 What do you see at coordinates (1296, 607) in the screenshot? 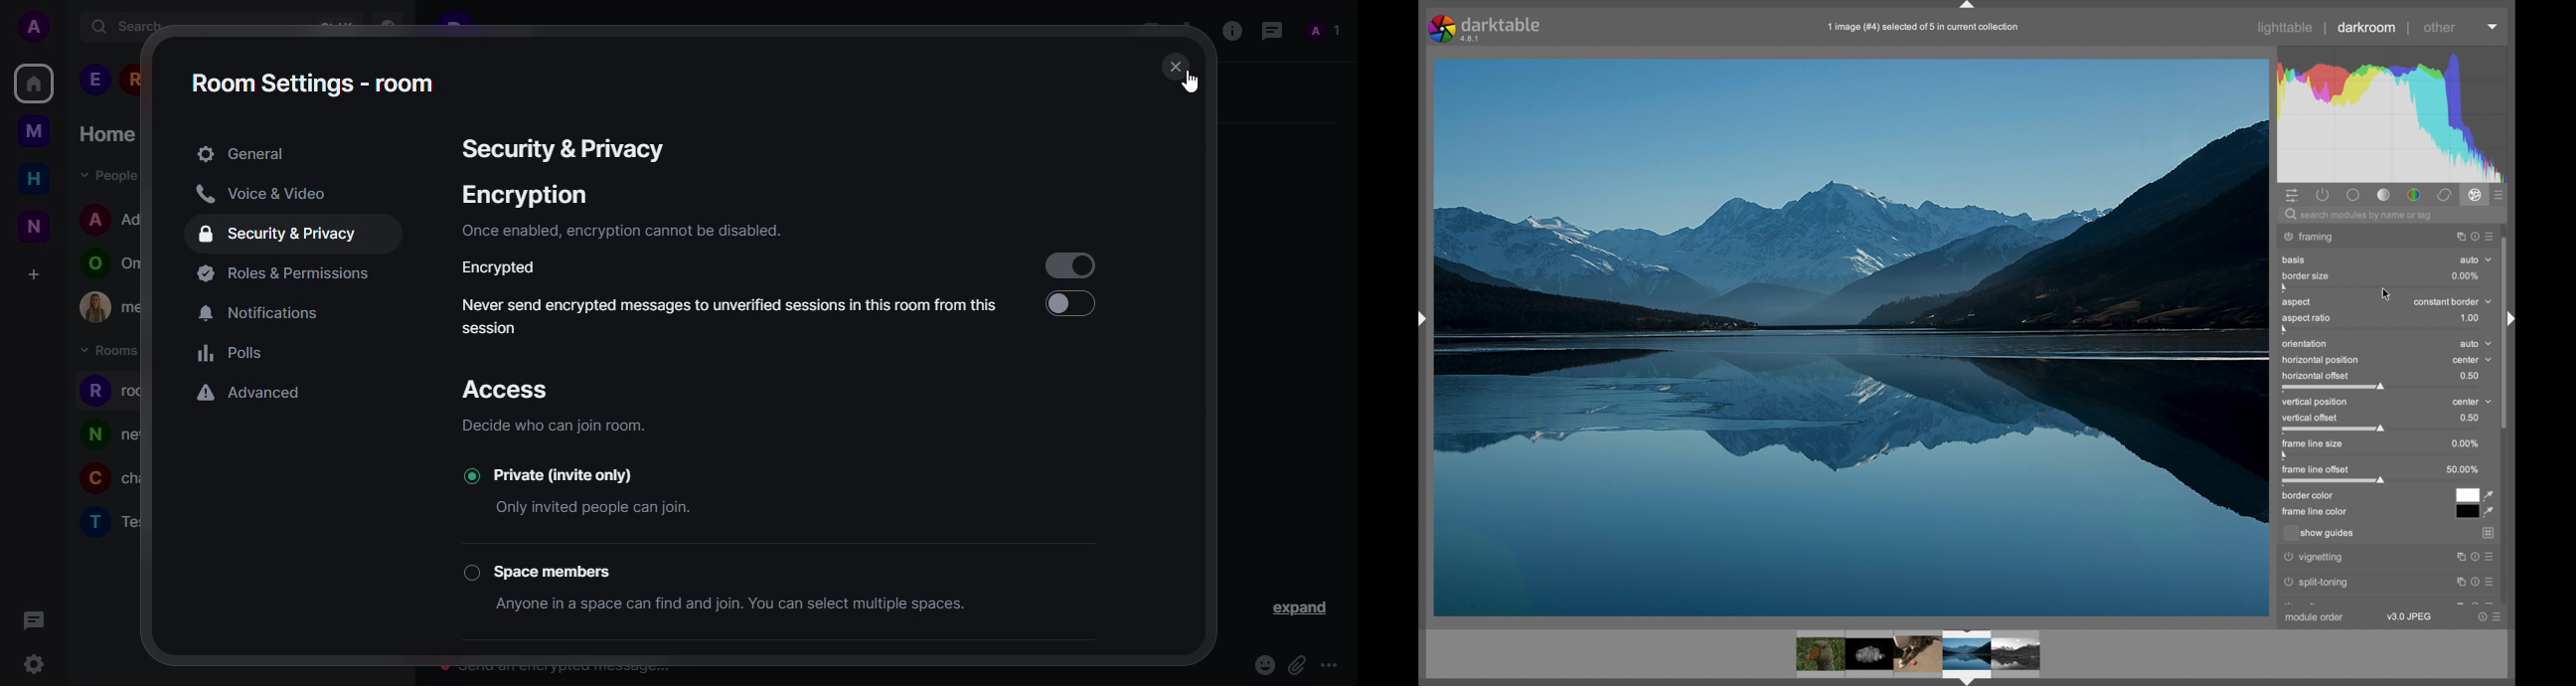
I see `expand` at bounding box center [1296, 607].